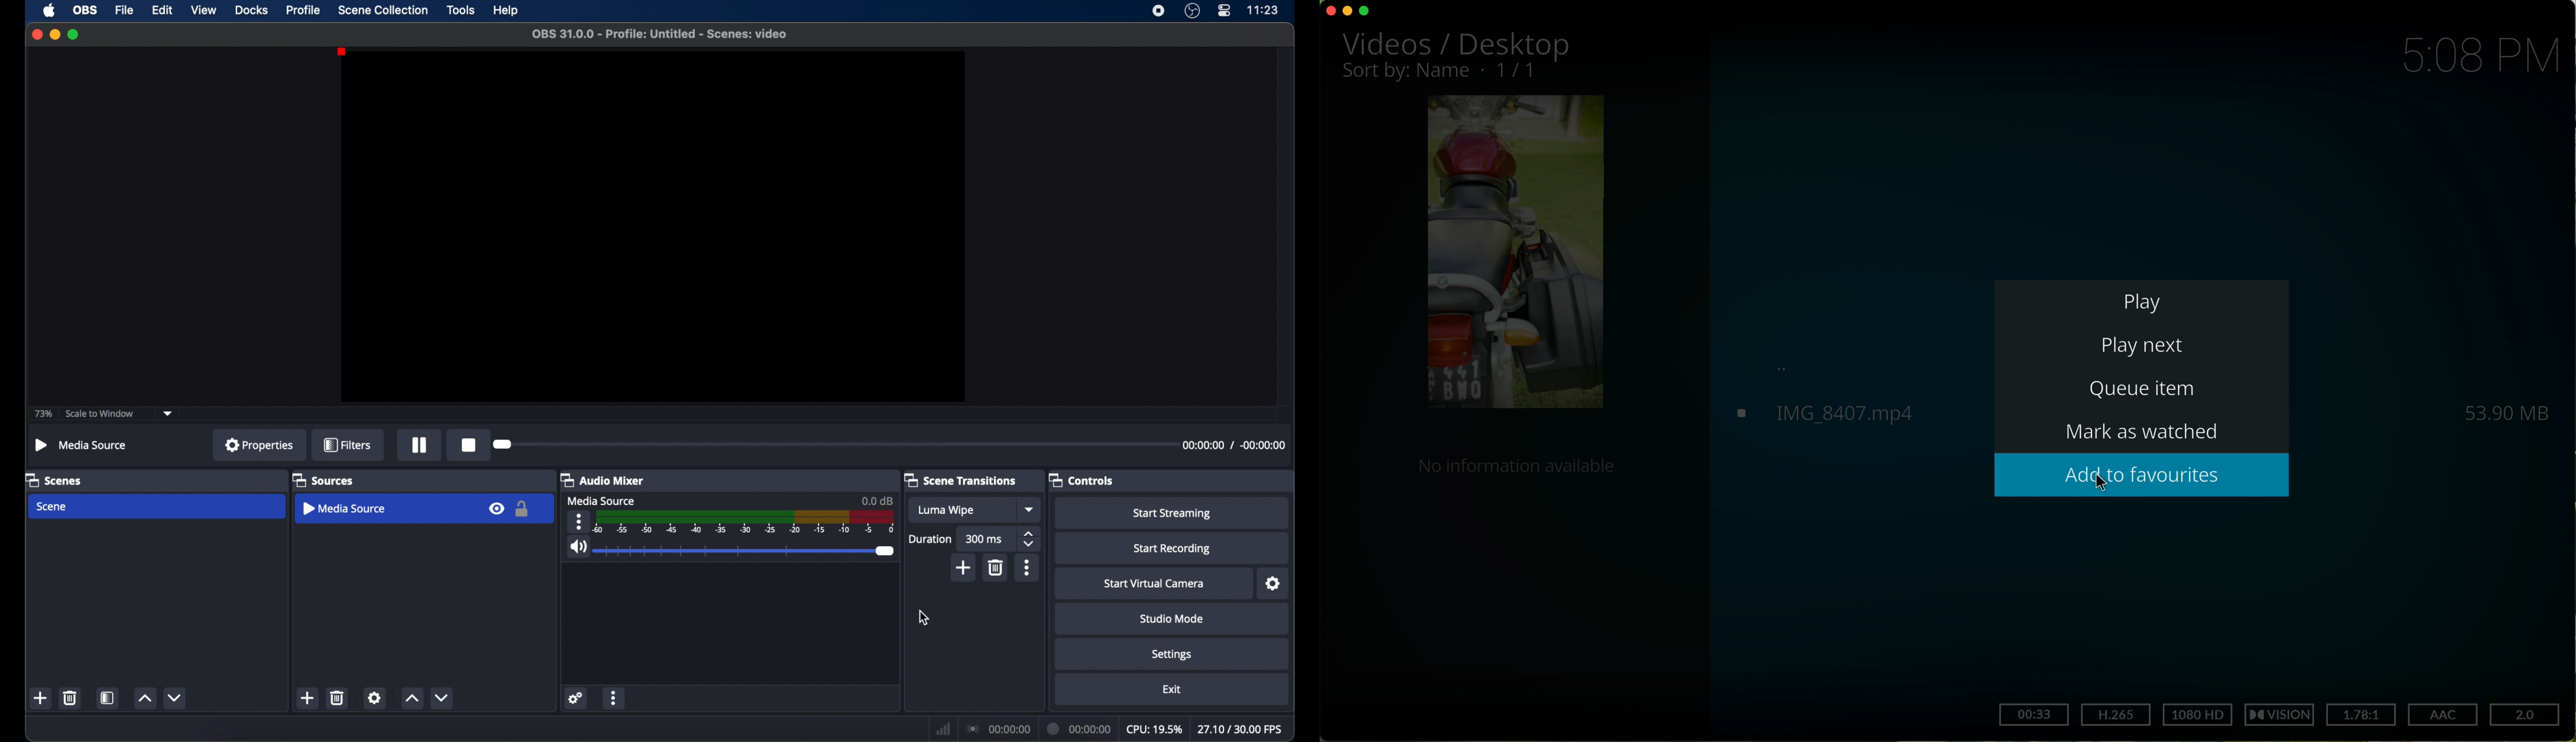 This screenshot has height=756, width=2576. What do you see at coordinates (601, 500) in the screenshot?
I see `media source` at bounding box center [601, 500].